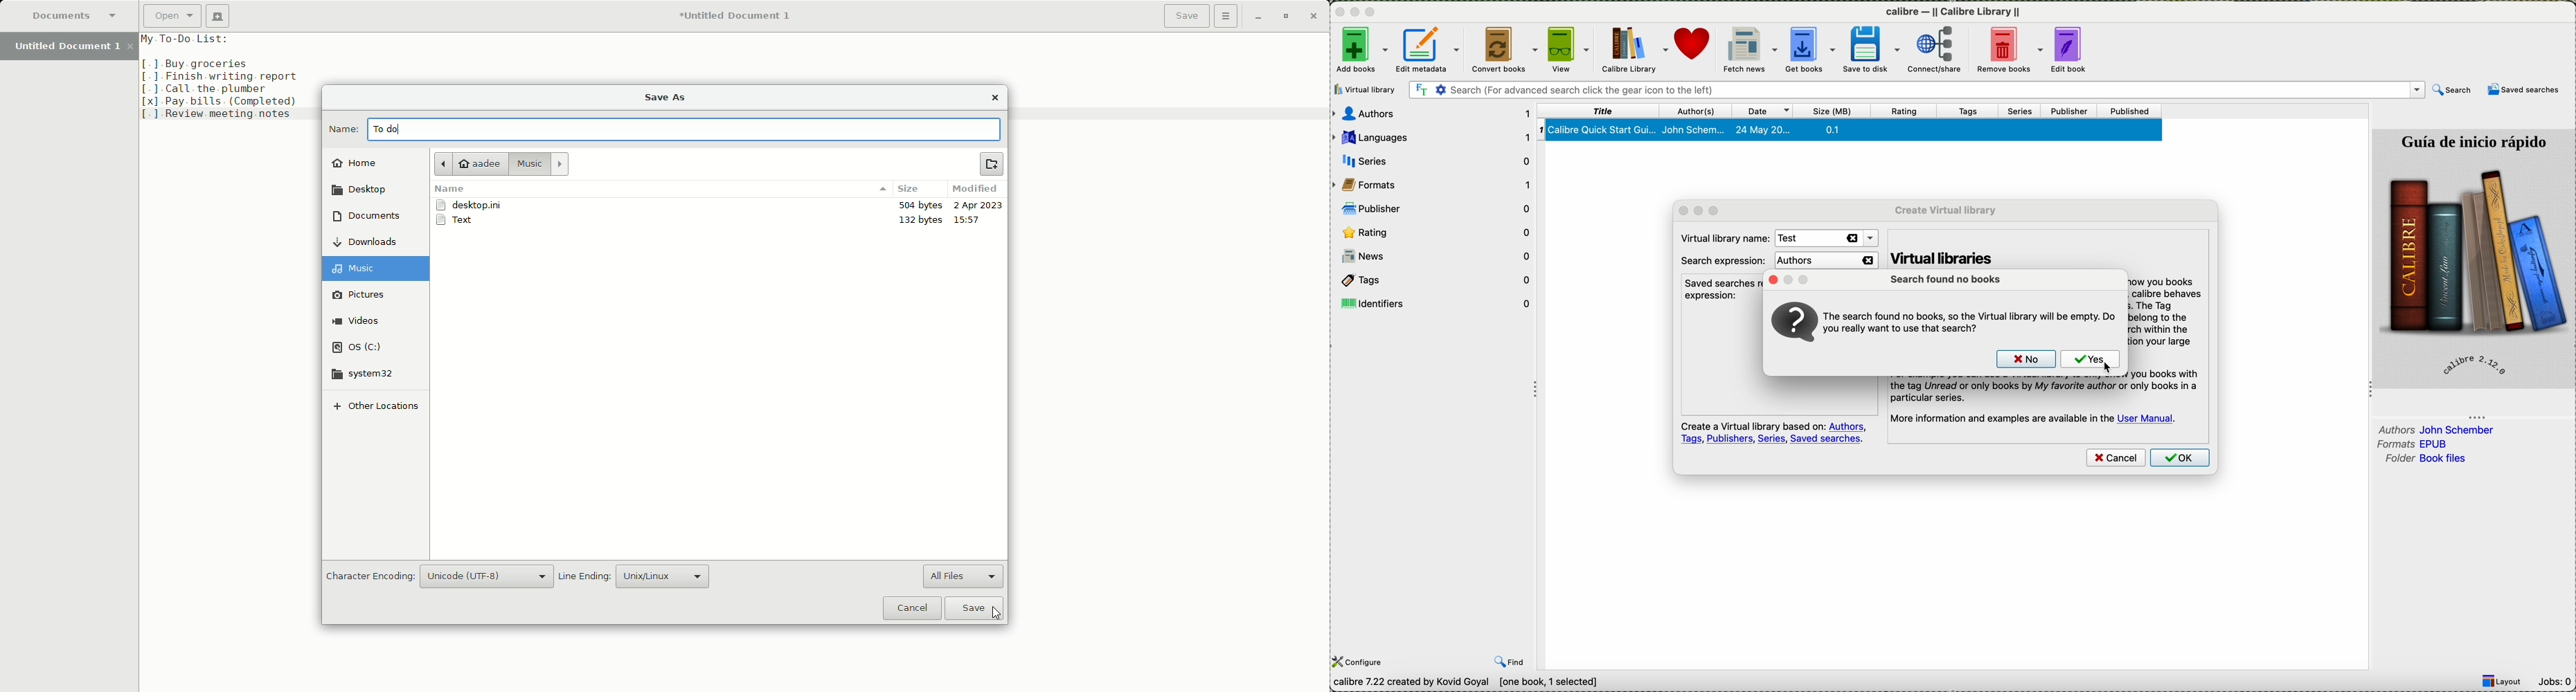  I want to click on Character encoding, so click(368, 576).